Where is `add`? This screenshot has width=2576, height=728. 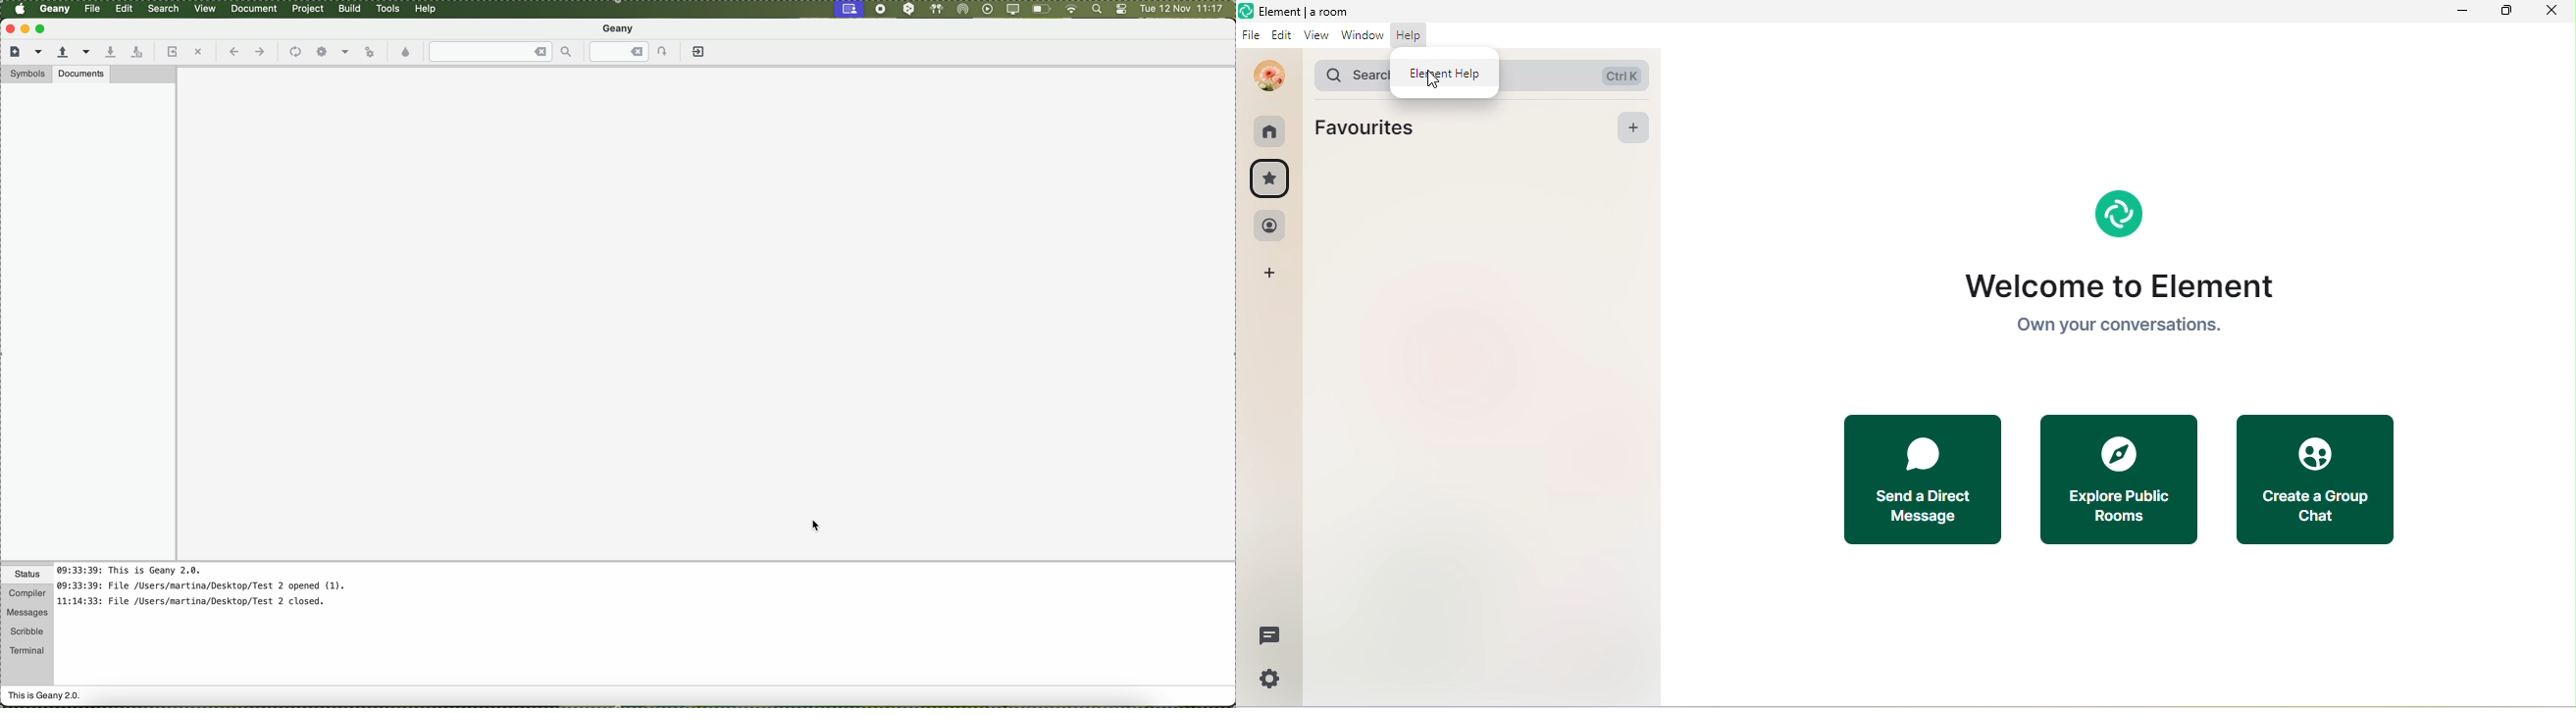
add is located at coordinates (1631, 127).